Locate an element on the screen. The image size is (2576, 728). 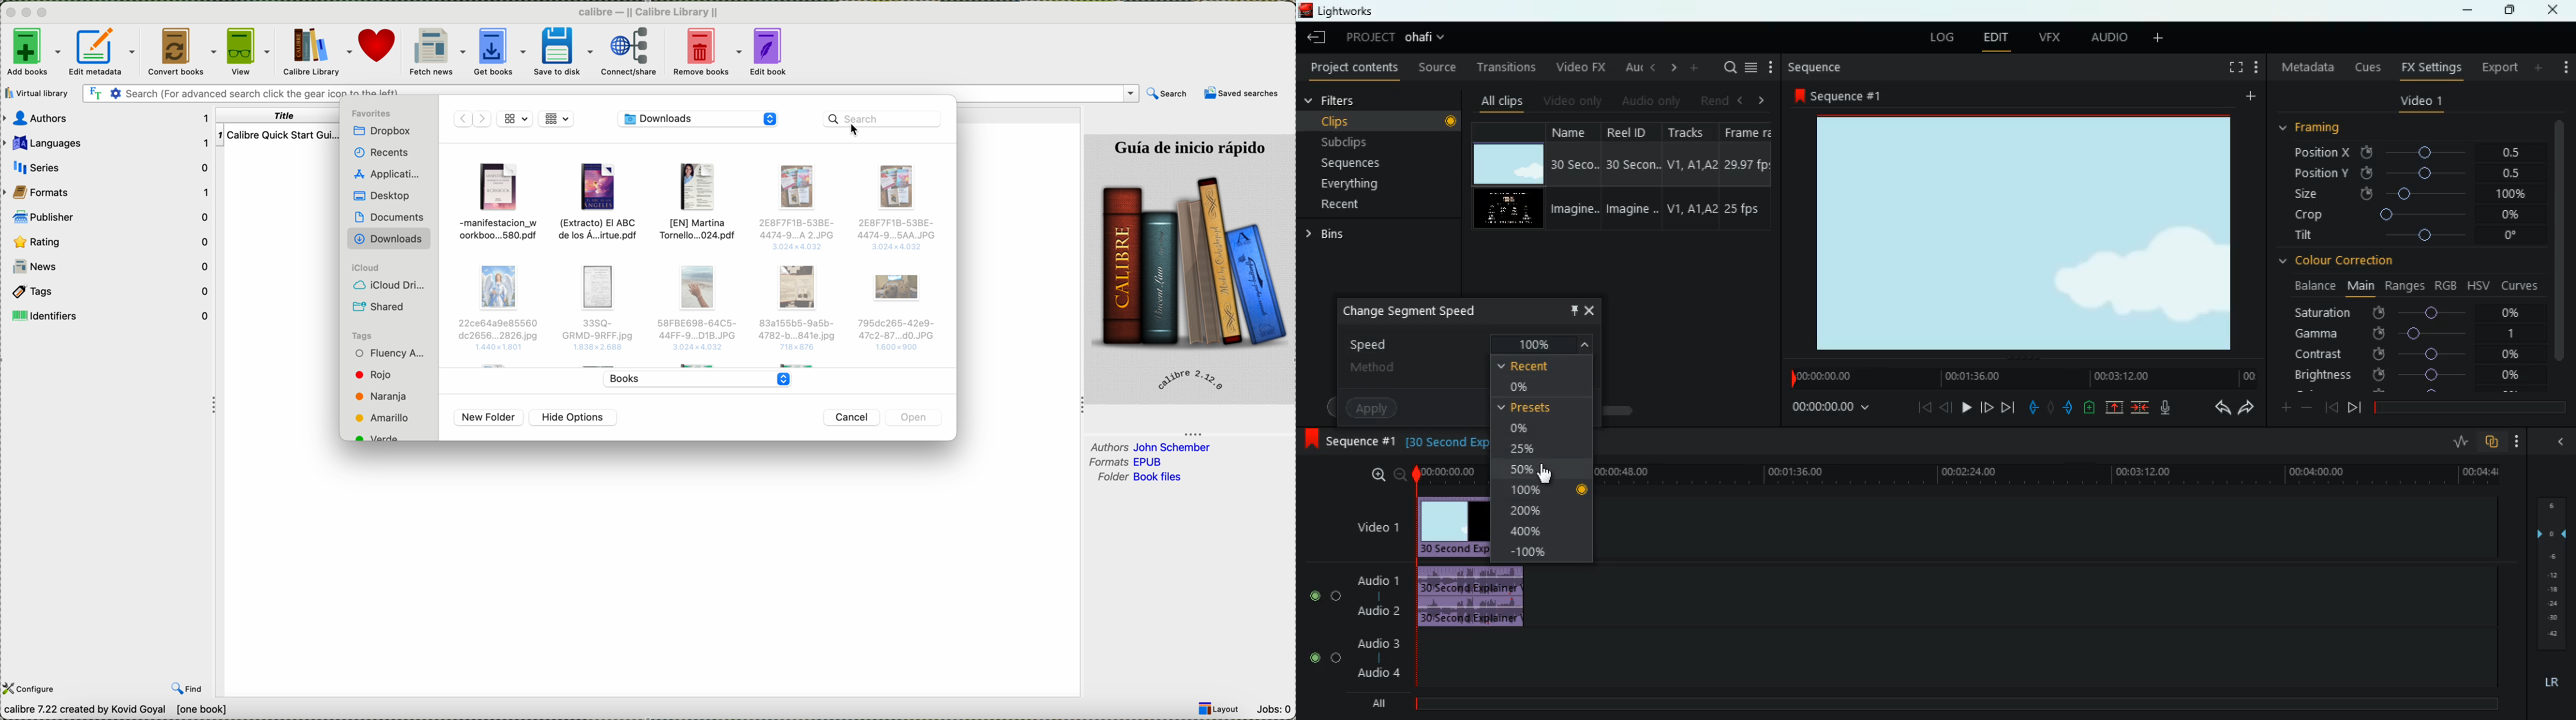
right is located at coordinates (1670, 67).